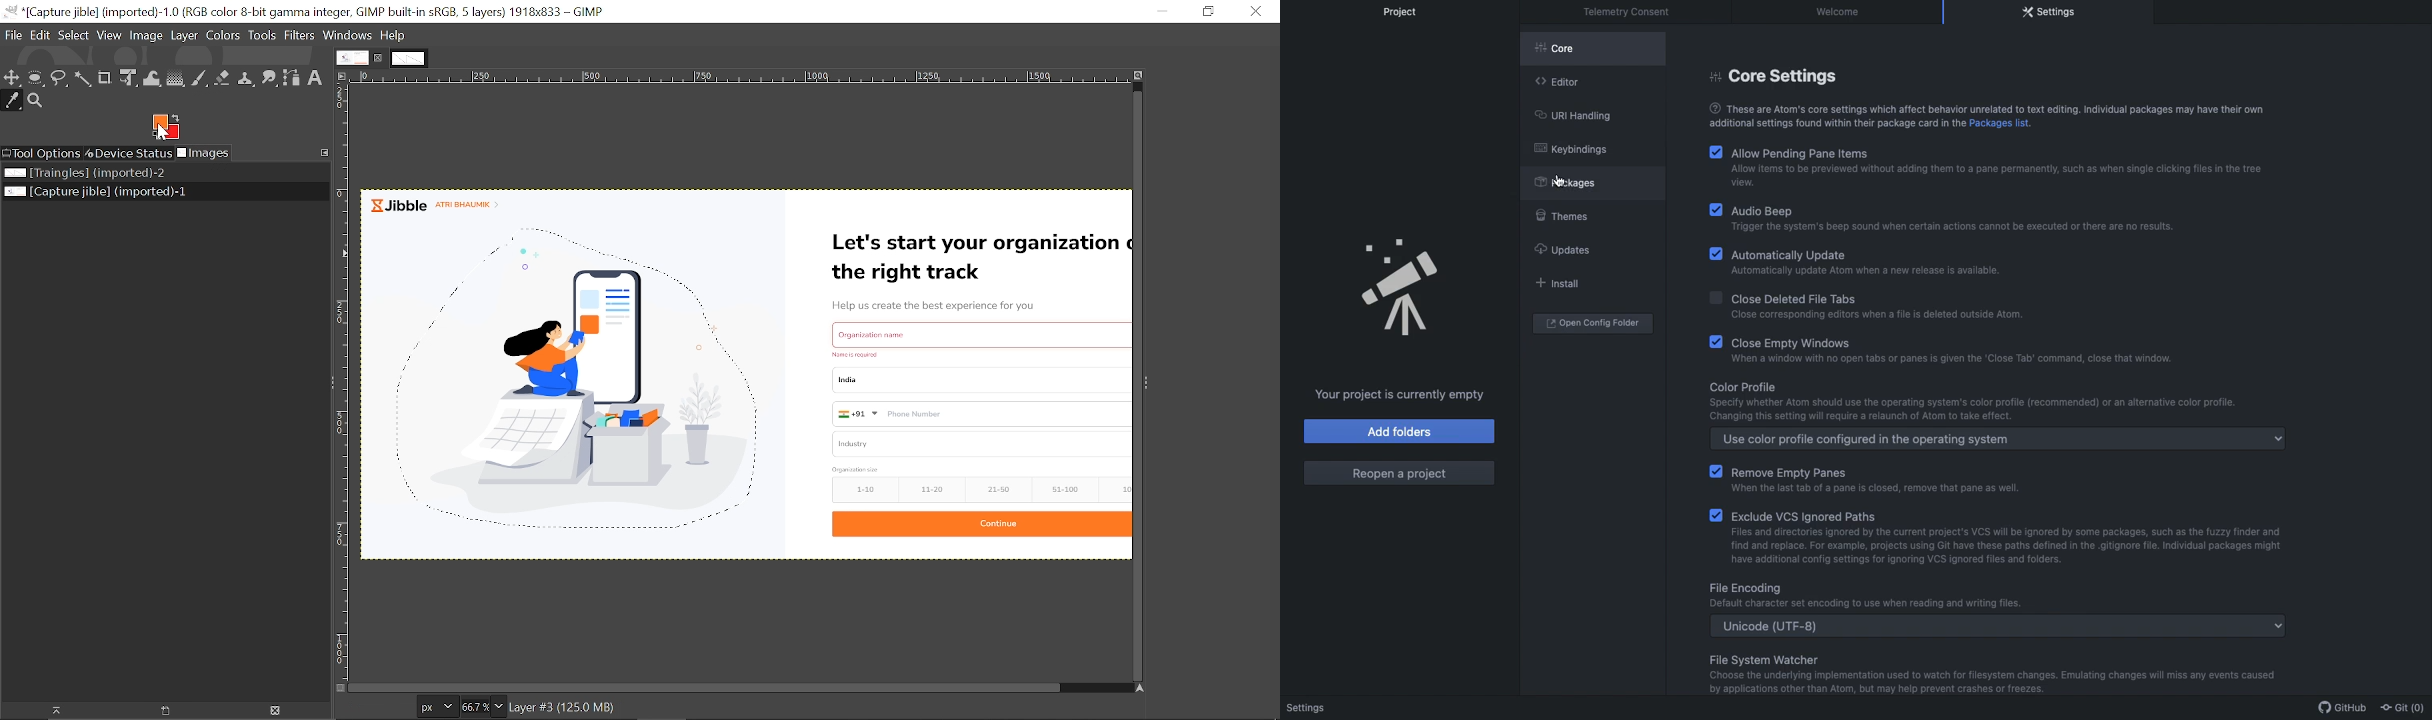 The height and width of the screenshot is (728, 2436). I want to click on Current image file, so click(155, 192).